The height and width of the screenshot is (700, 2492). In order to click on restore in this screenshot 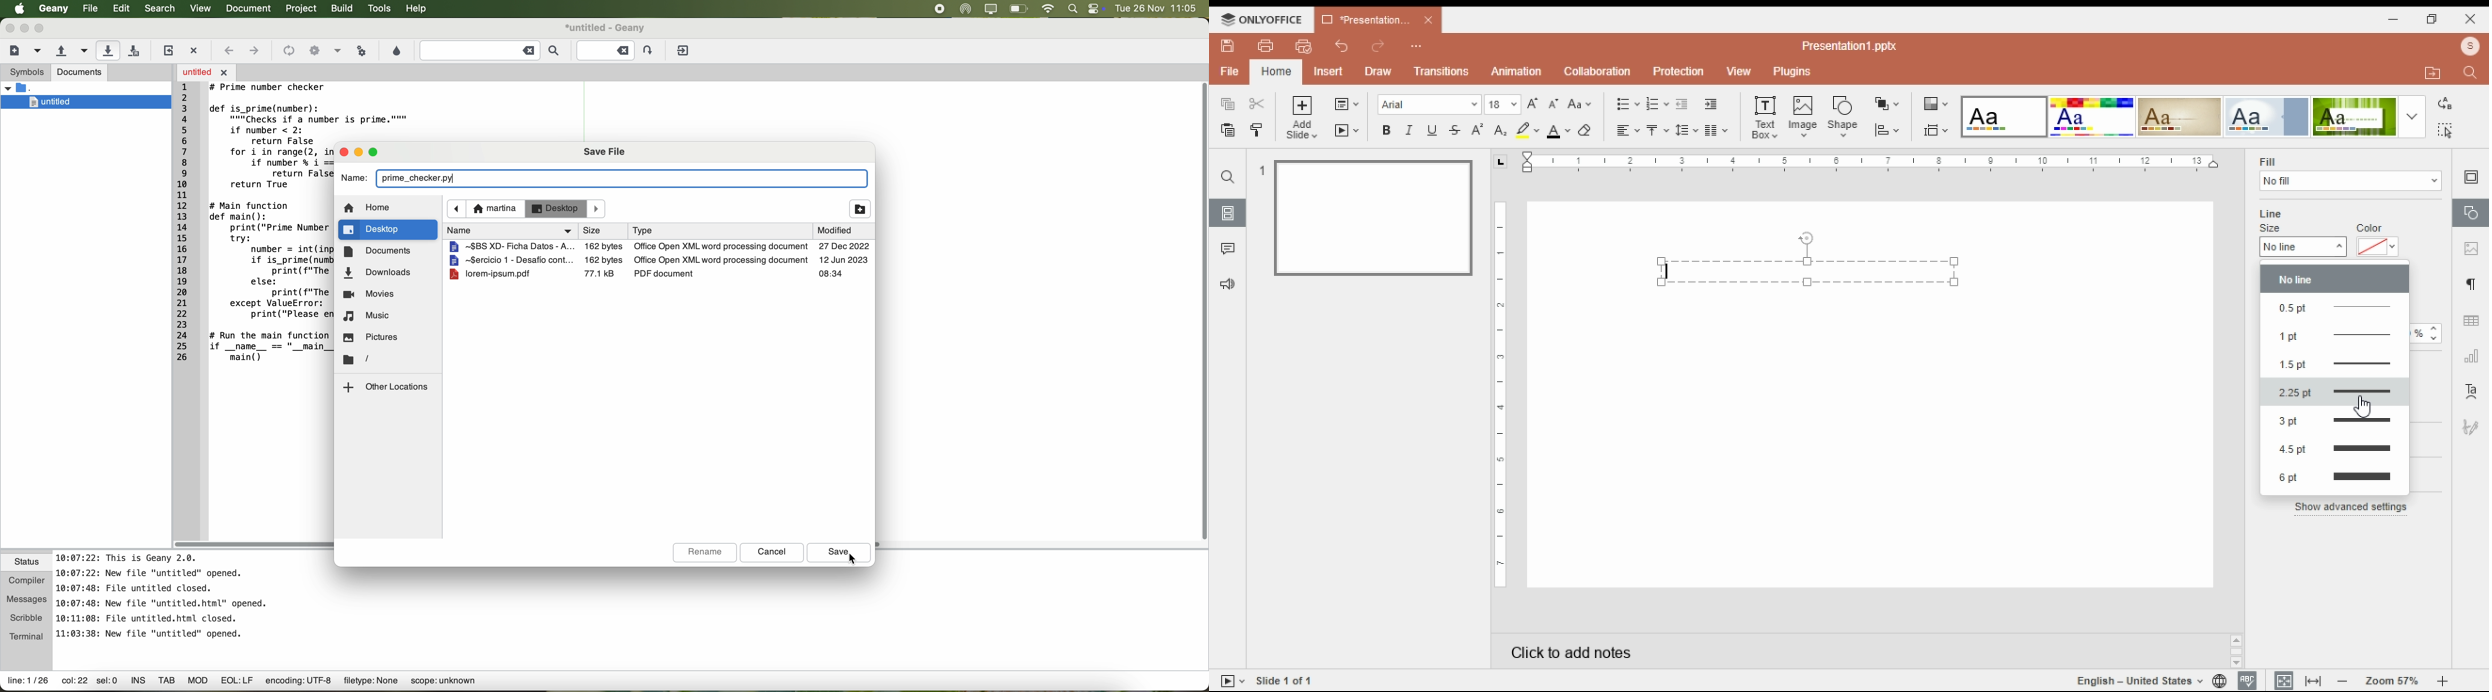, I will do `click(2433, 20)`.